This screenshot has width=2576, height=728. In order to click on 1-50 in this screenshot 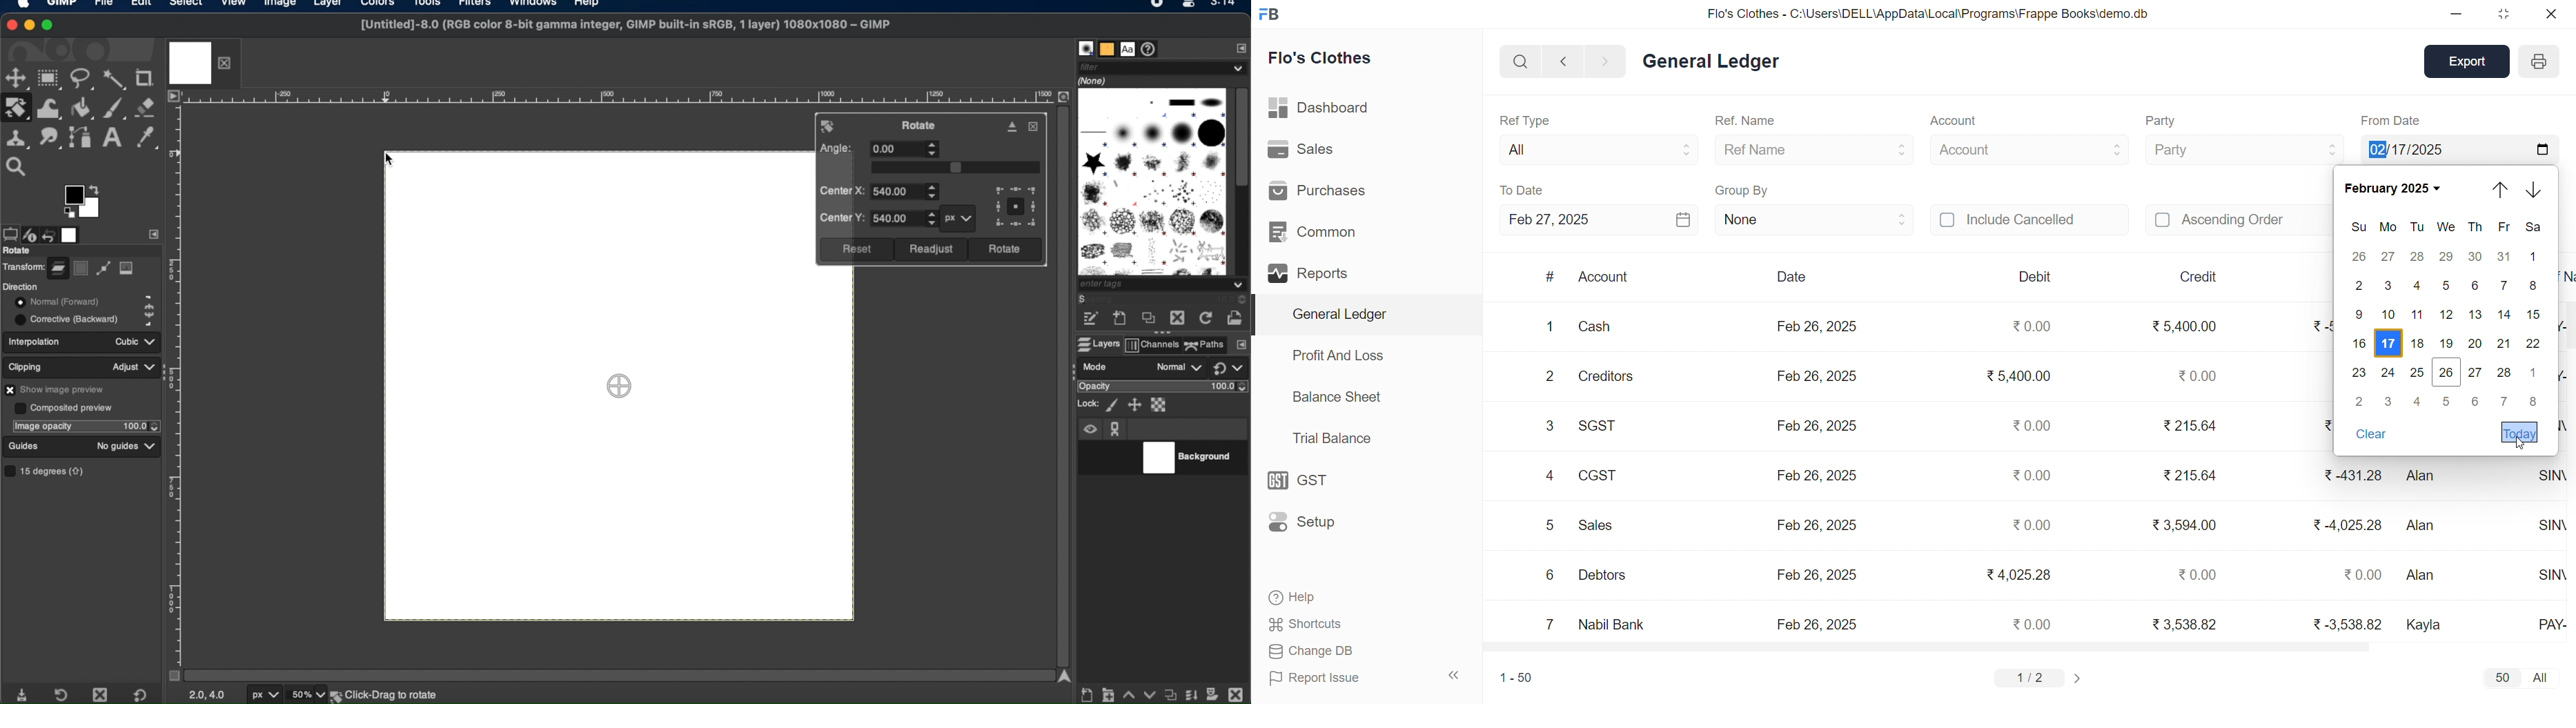, I will do `click(1511, 677)`.